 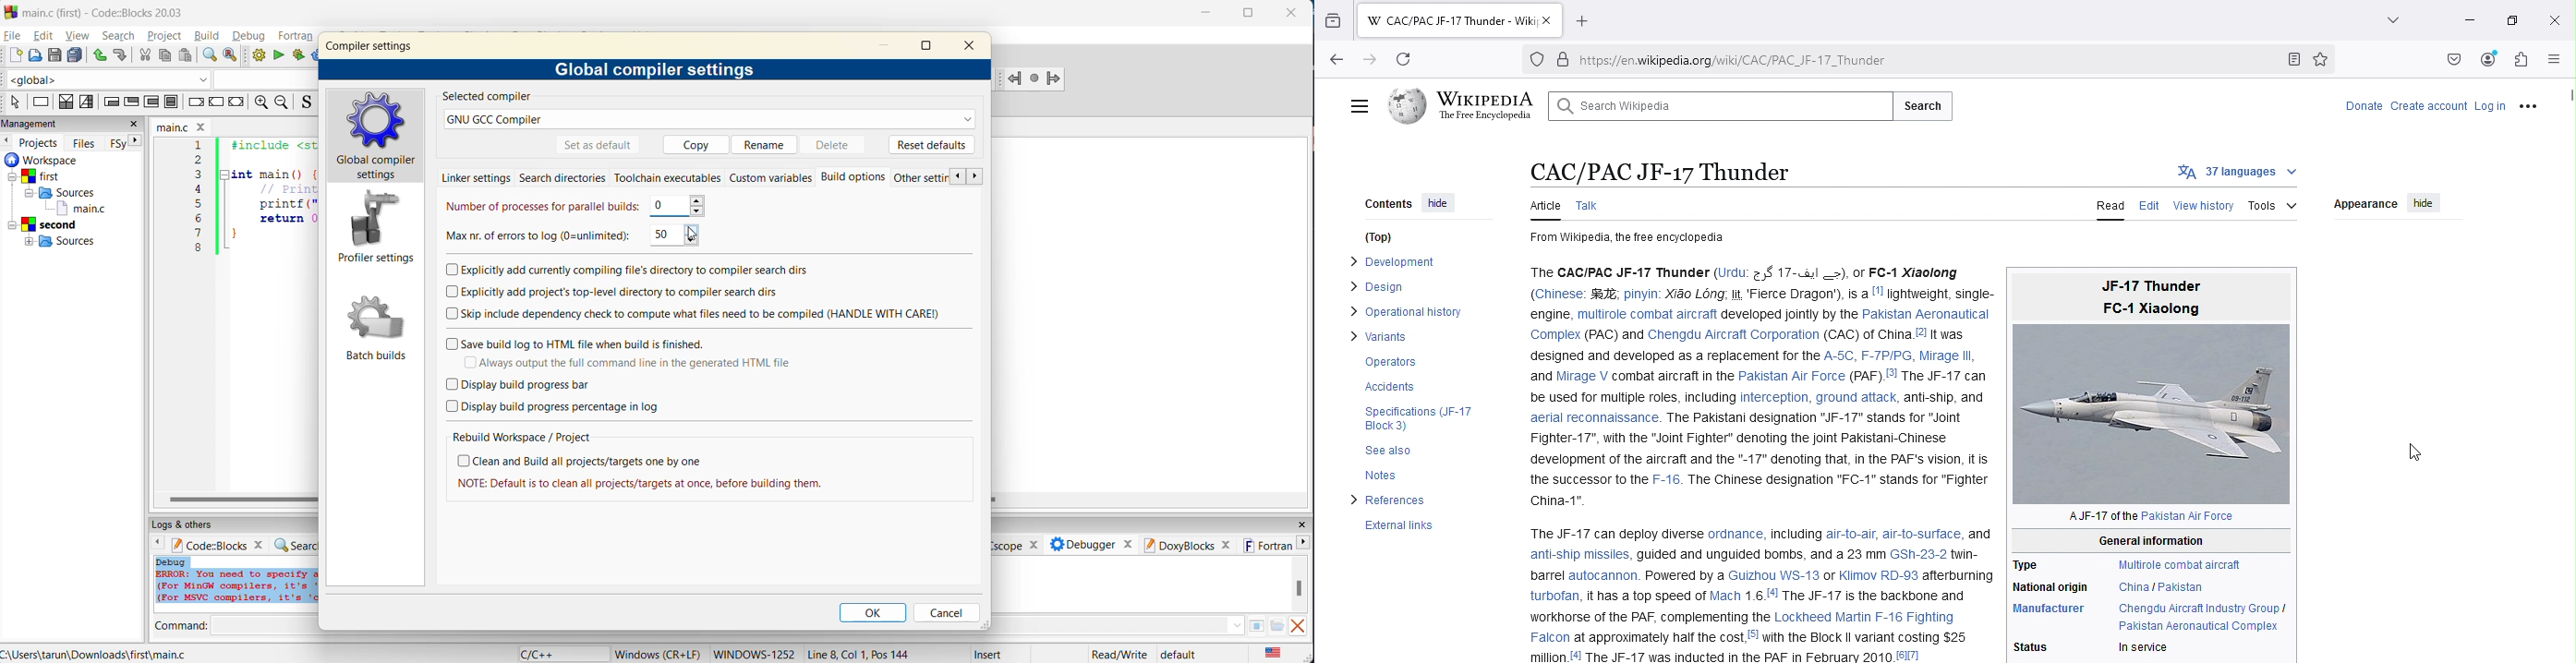 I want to click on minimize, so click(x=1207, y=15).